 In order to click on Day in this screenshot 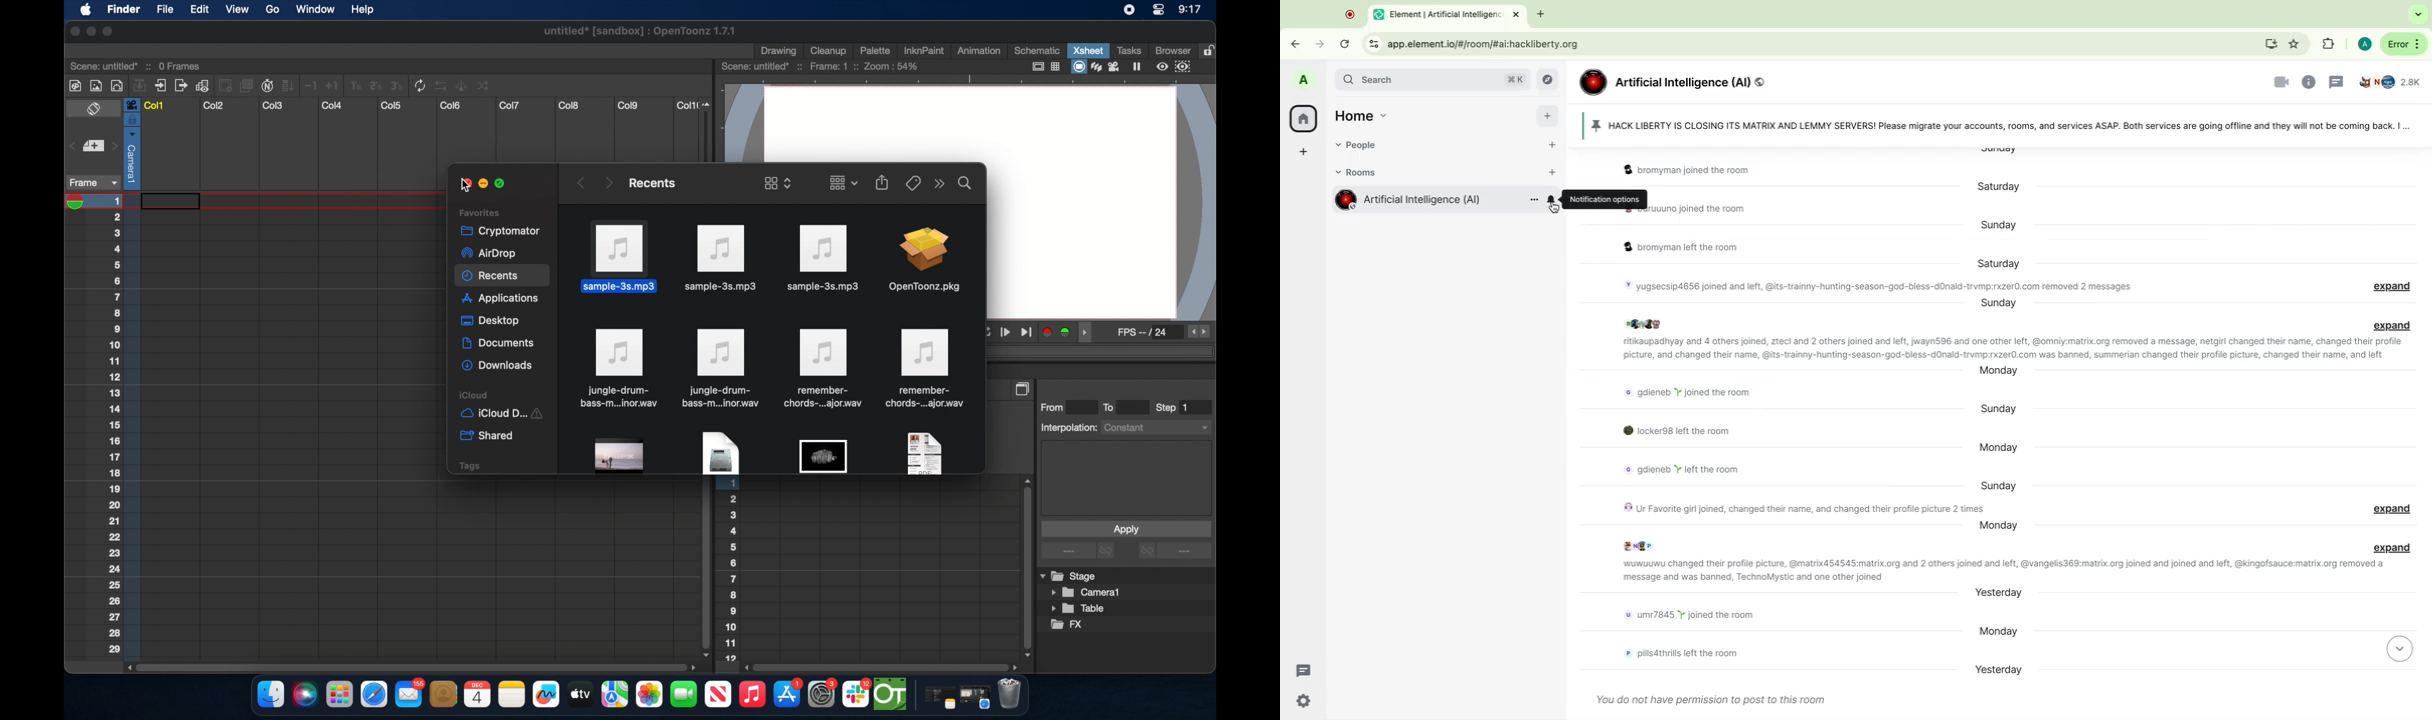, I will do `click(1997, 672)`.